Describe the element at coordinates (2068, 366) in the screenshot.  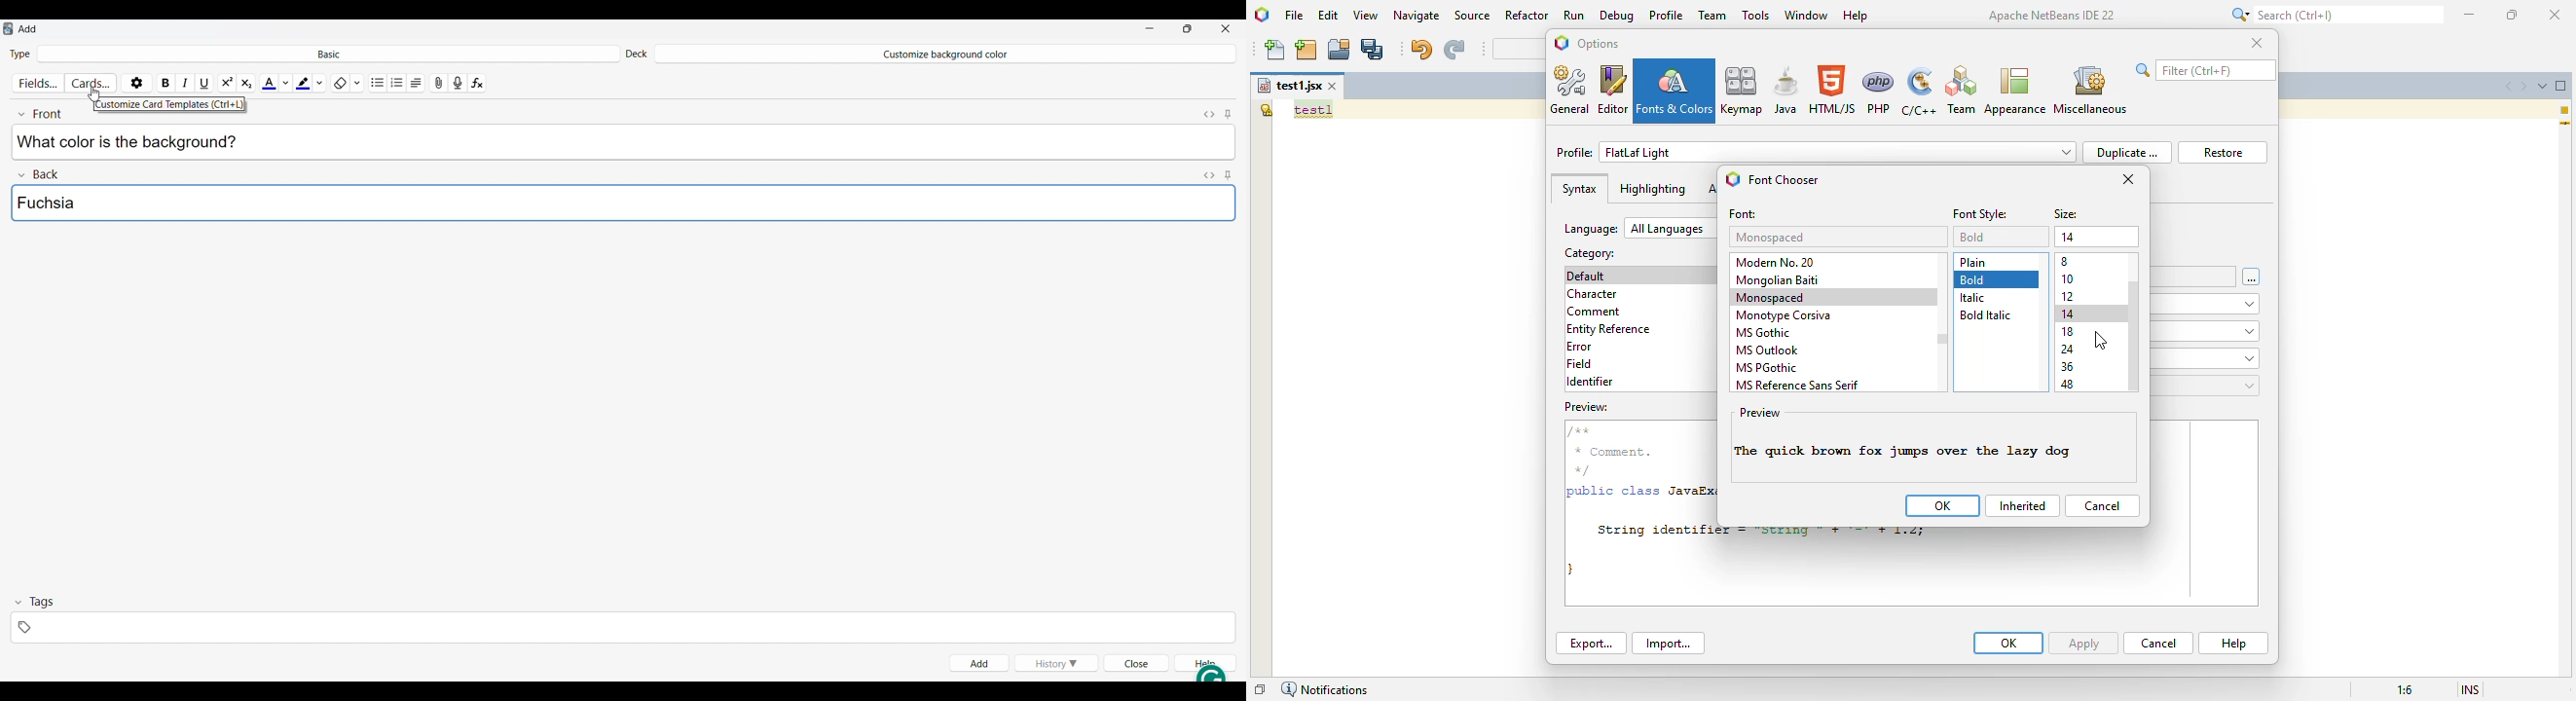
I see `36` at that location.